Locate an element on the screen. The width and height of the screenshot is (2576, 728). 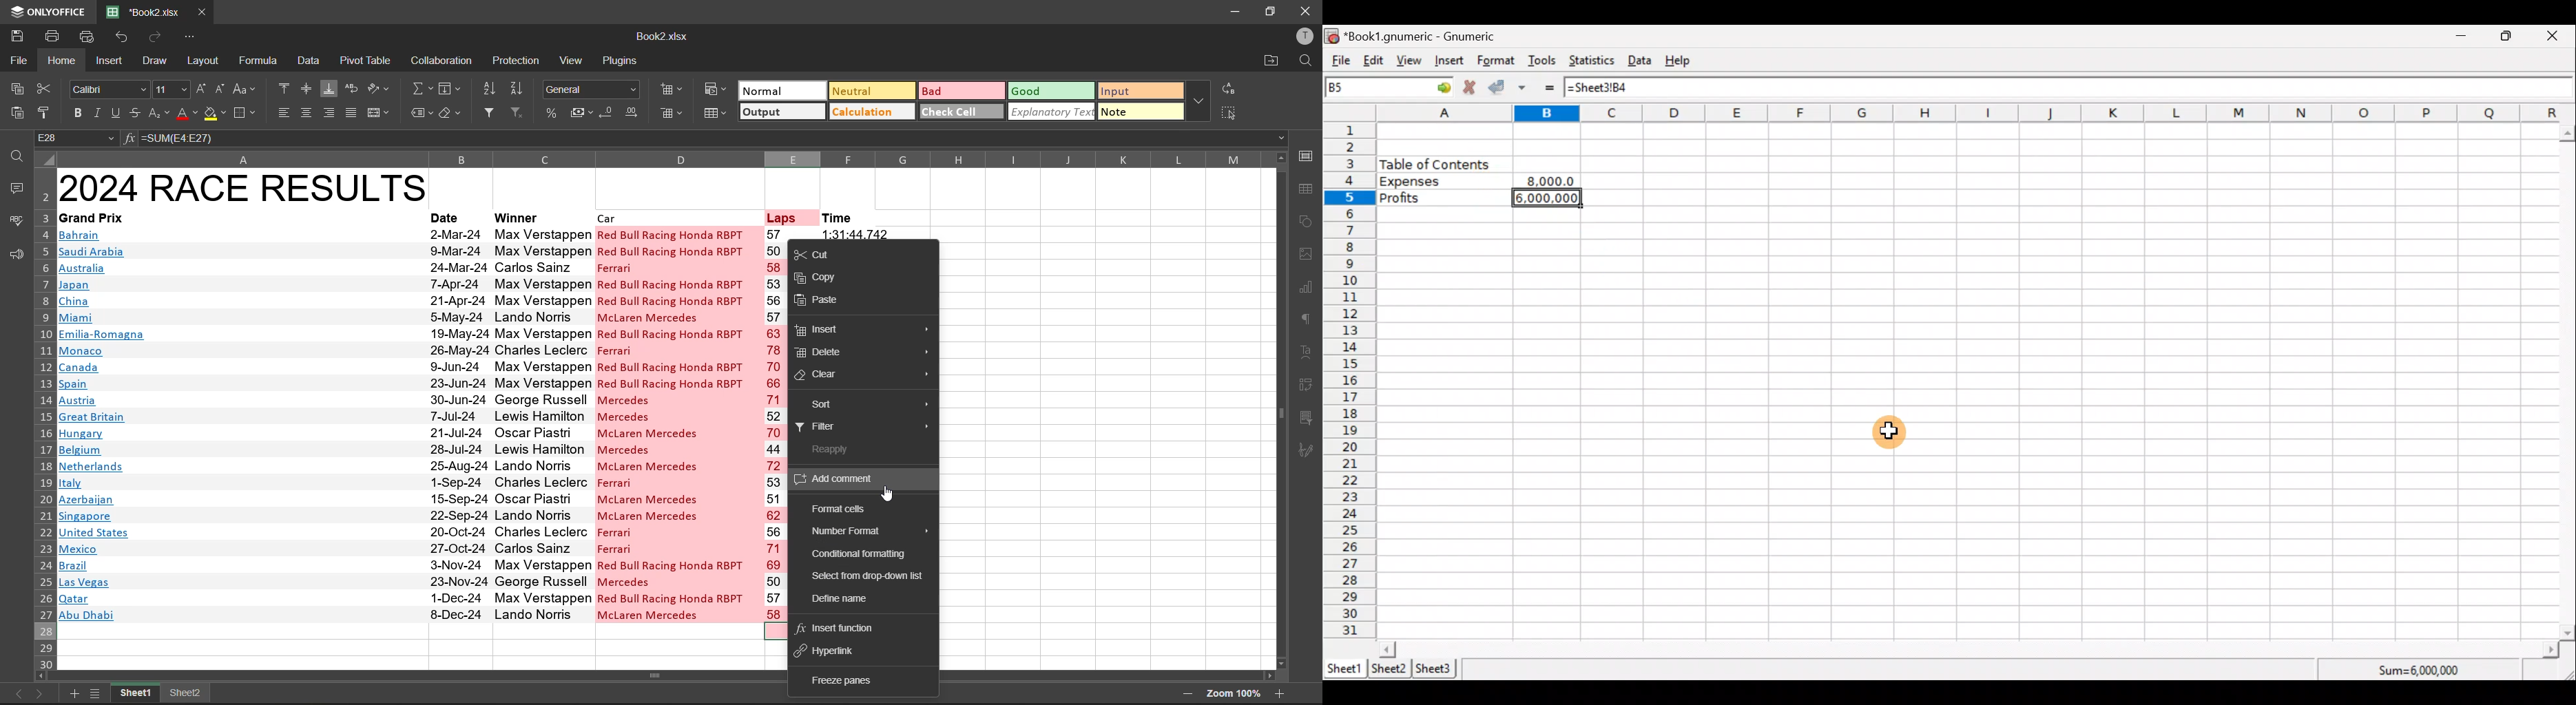
formula is located at coordinates (257, 61).